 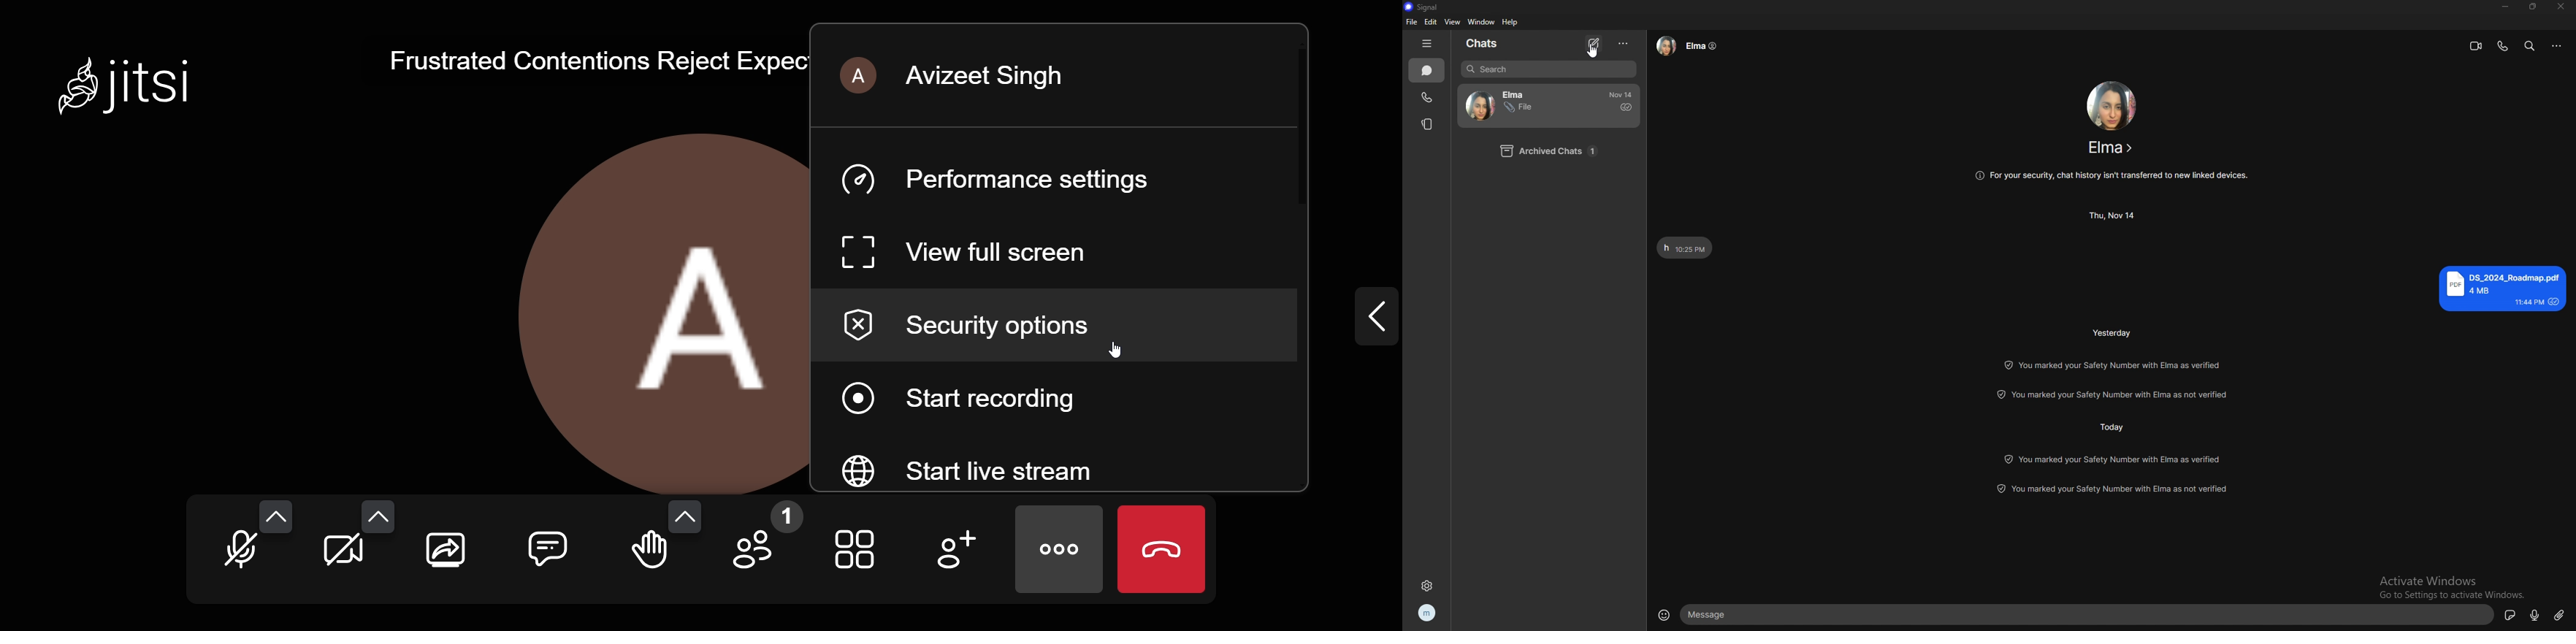 What do you see at coordinates (2559, 614) in the screenshot?
I see `attachment` at bounding box center [2559, 614].